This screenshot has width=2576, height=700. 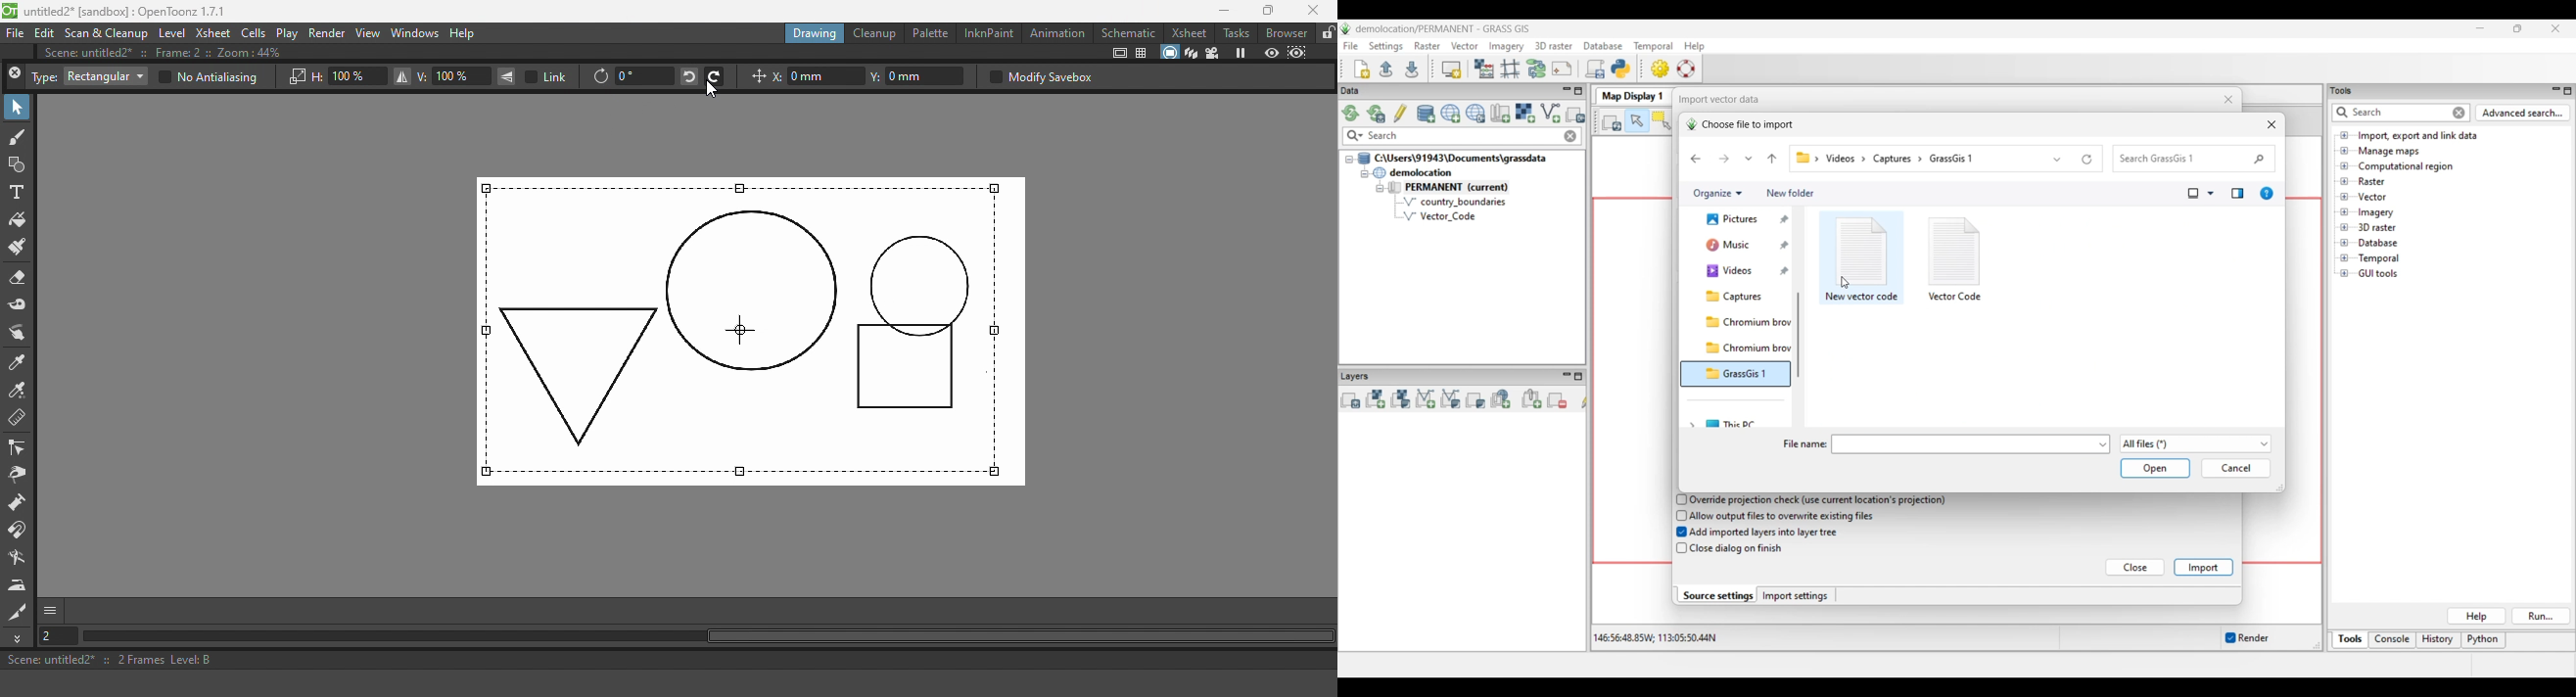 What do you see at coordinates (756, 78) in the screenshot?
I see `Position` at bounding box center [756, 78].